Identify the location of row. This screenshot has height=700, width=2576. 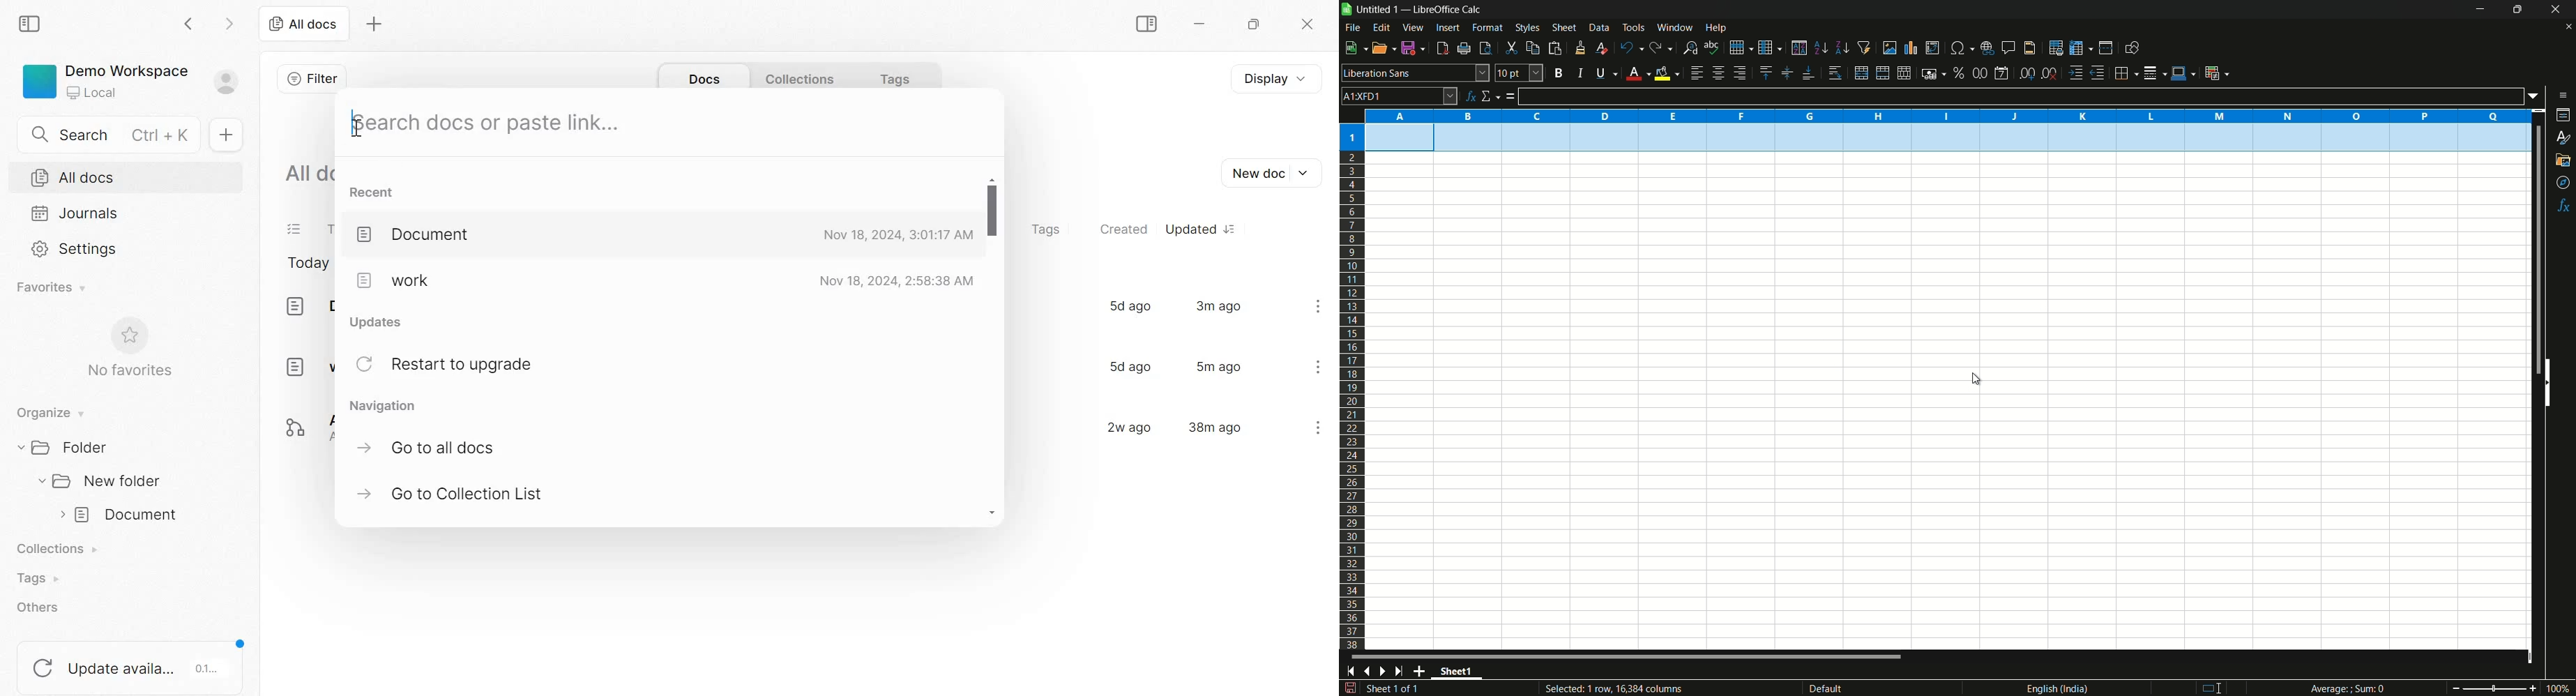
(1741, 46).